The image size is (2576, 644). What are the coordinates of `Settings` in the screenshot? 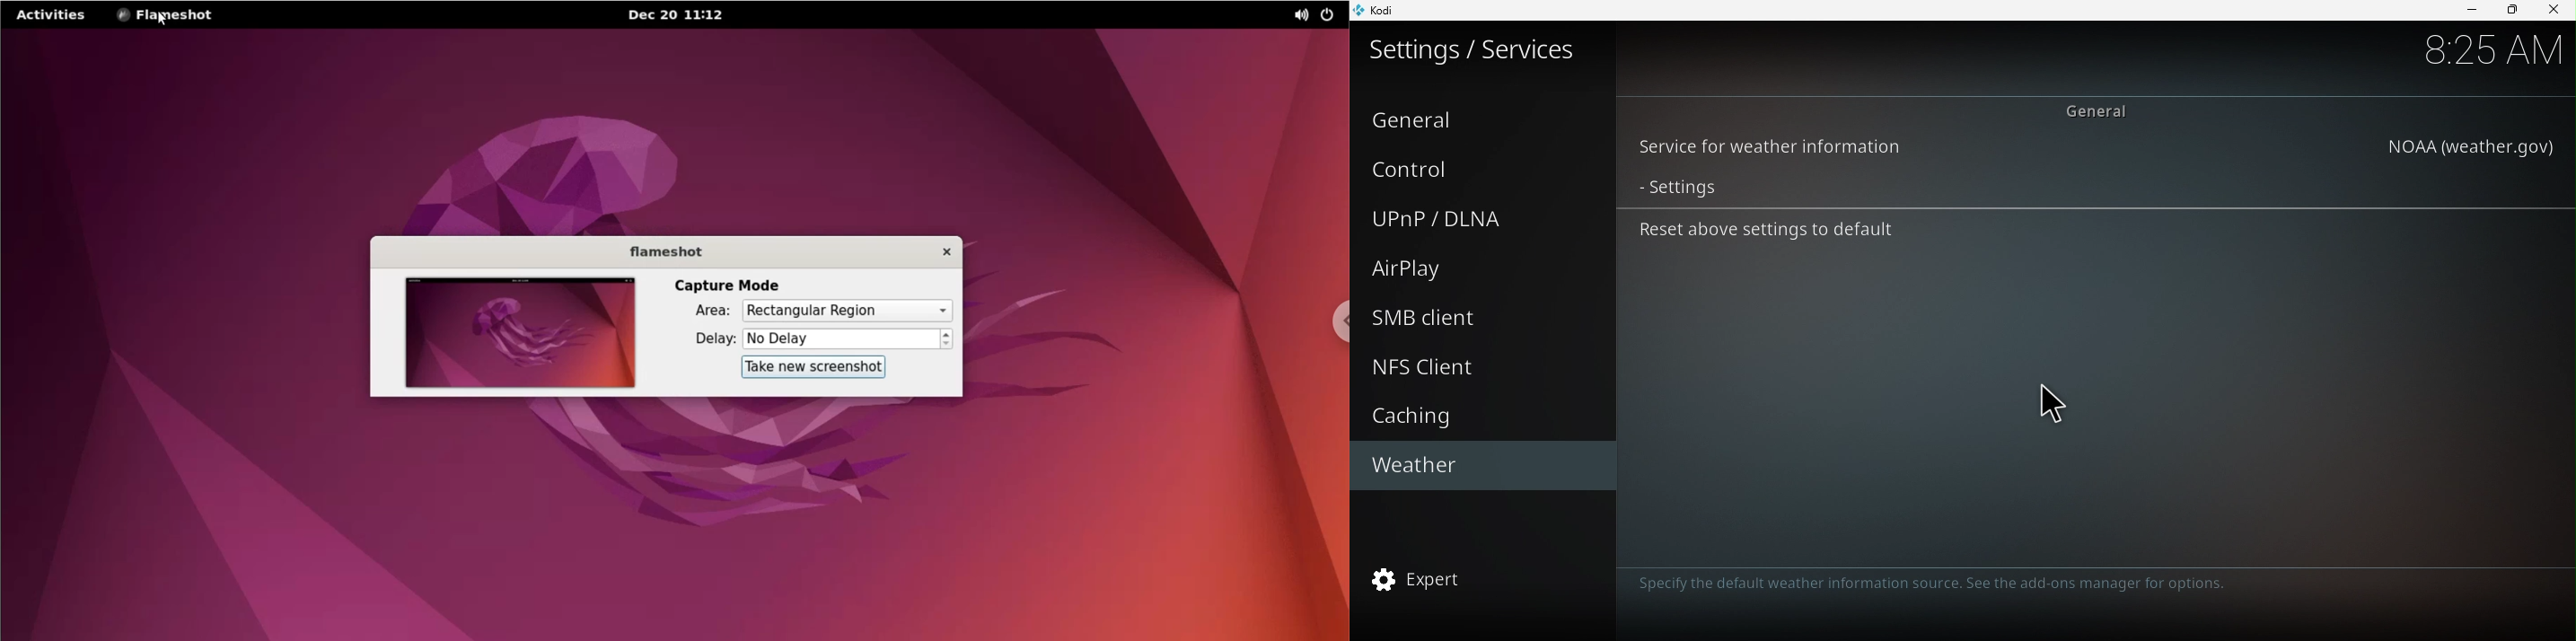 It's located at (2093, 189).